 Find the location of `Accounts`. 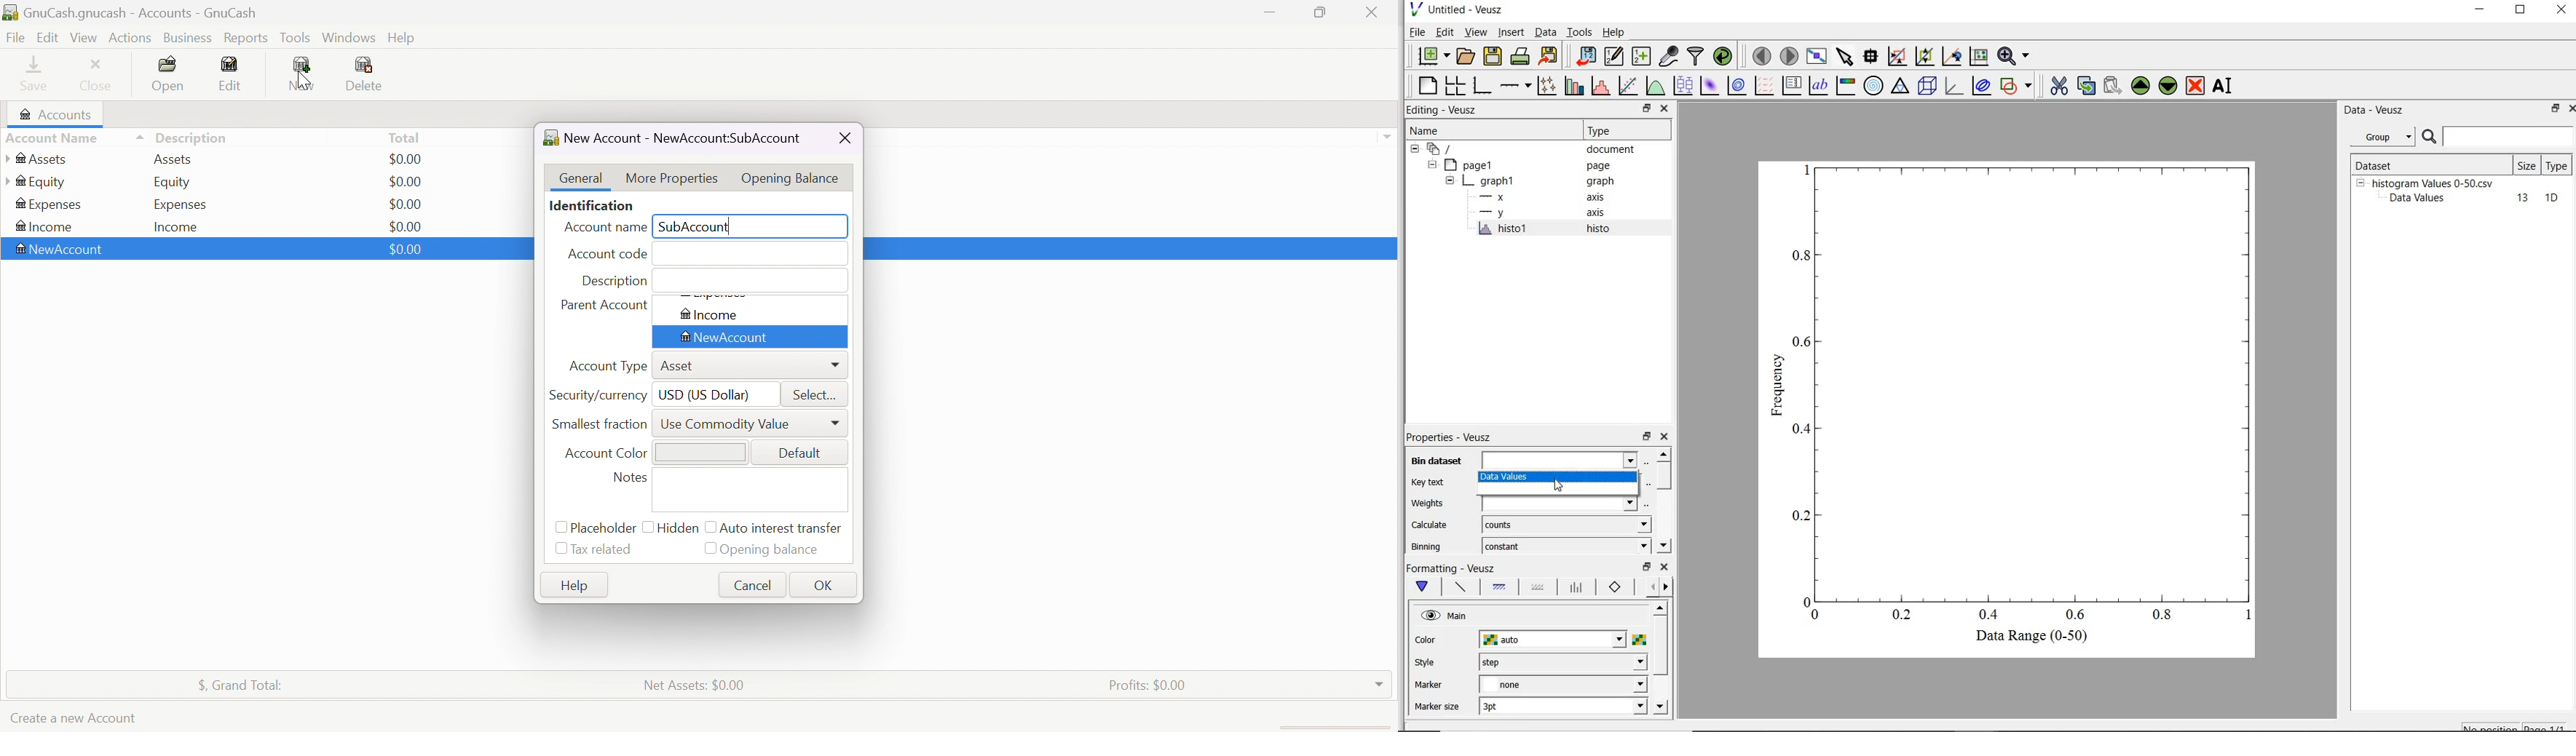

Accounts is located at coordinates (58, 114).